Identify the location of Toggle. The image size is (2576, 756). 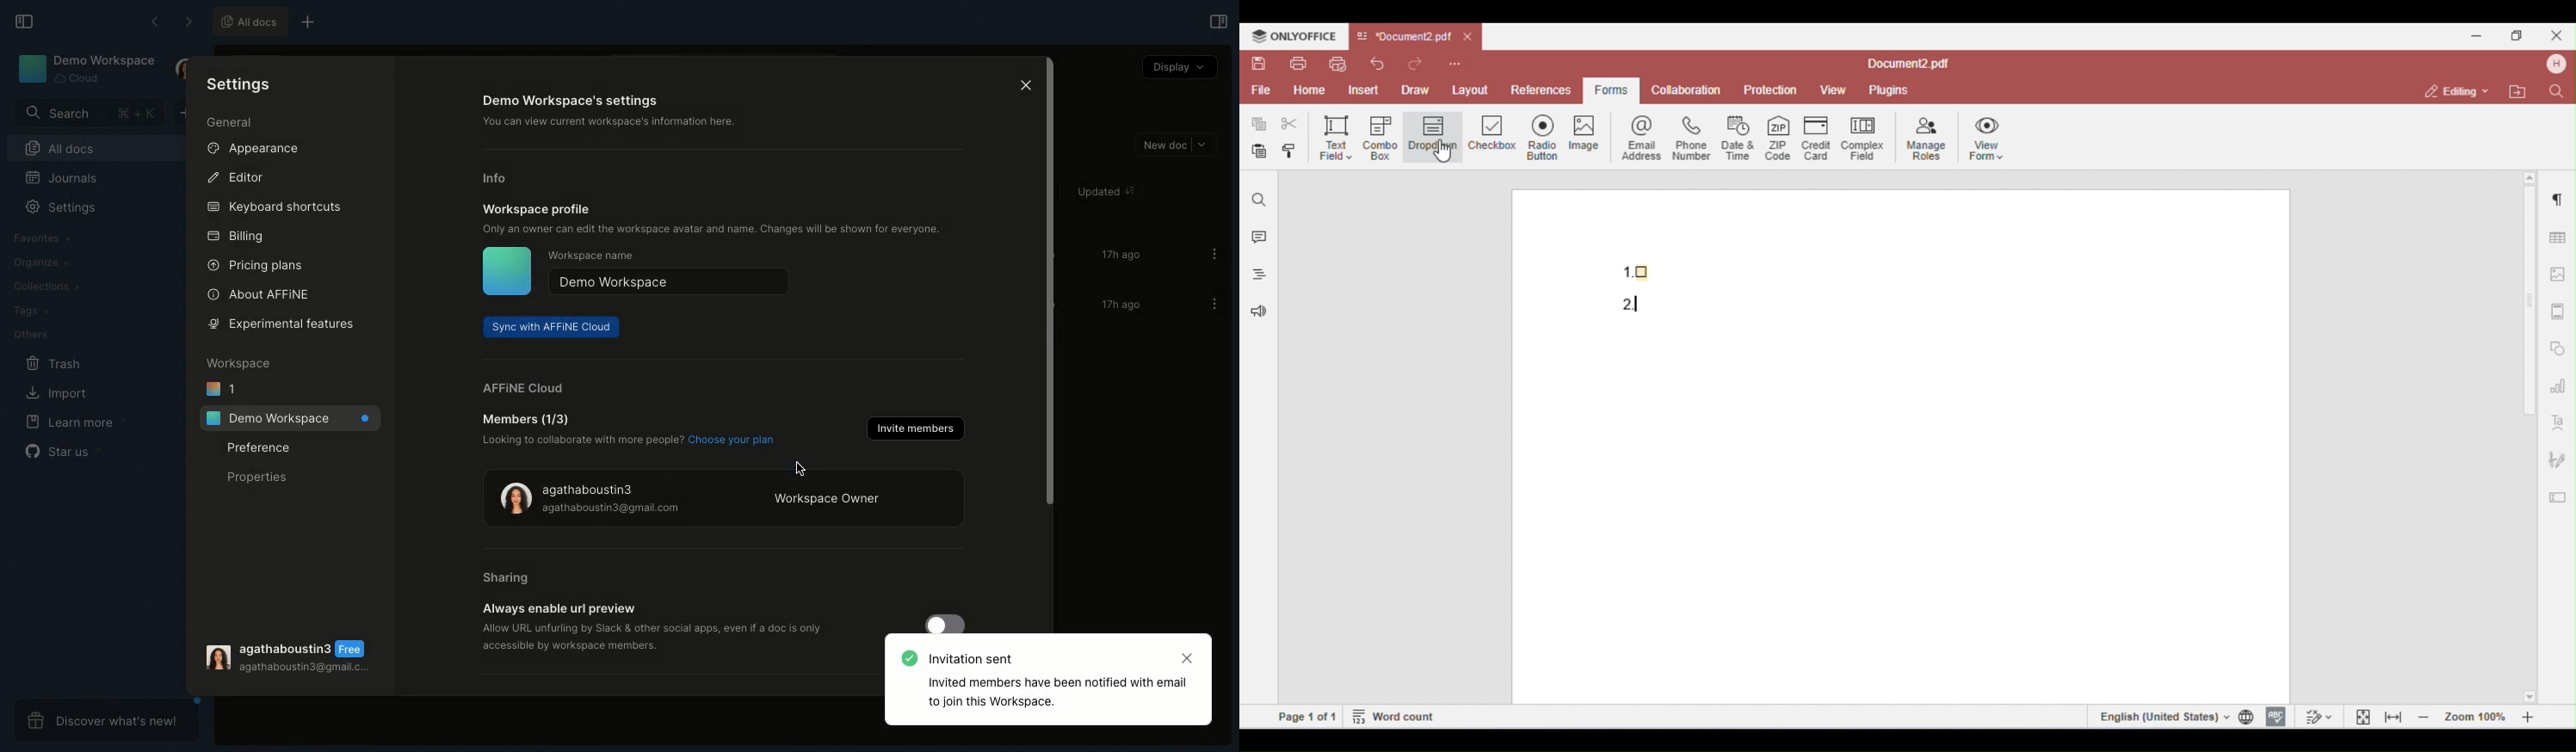
(949, 623).